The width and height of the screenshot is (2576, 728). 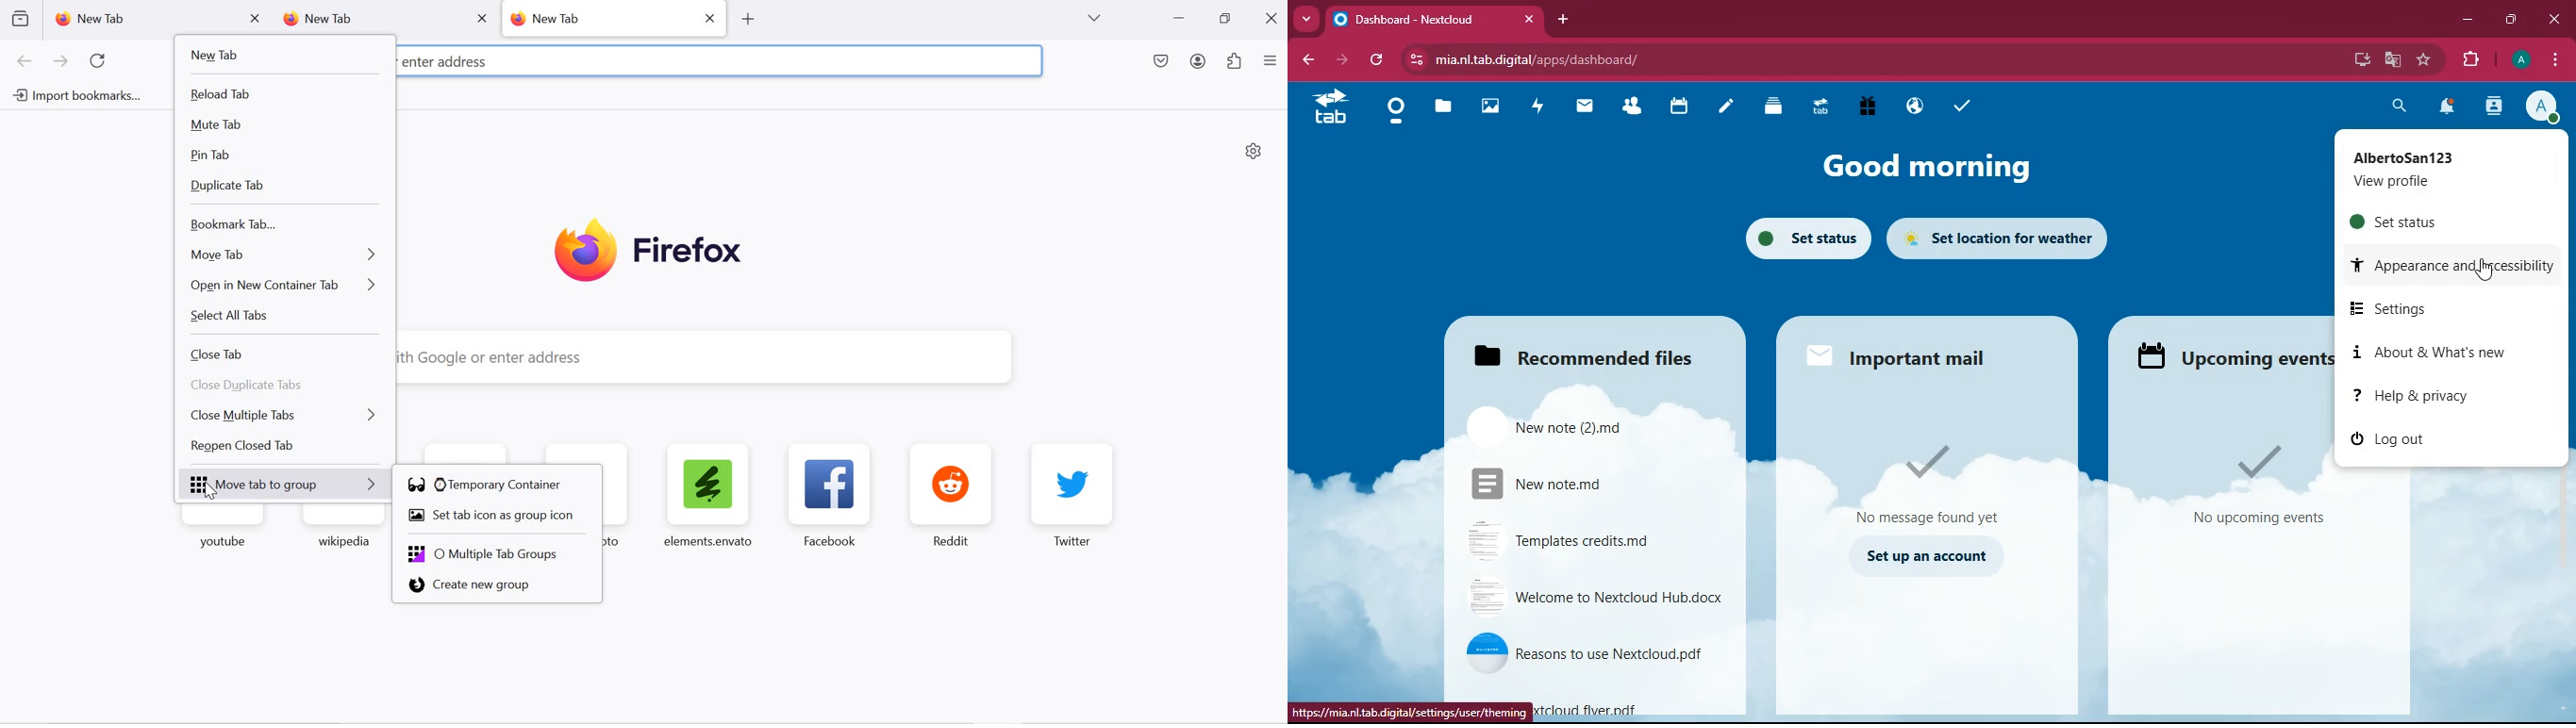 What do you see at coordinates (2414, 437) in the screenshot?
I see `log out` at bounding box center [2414, 437].